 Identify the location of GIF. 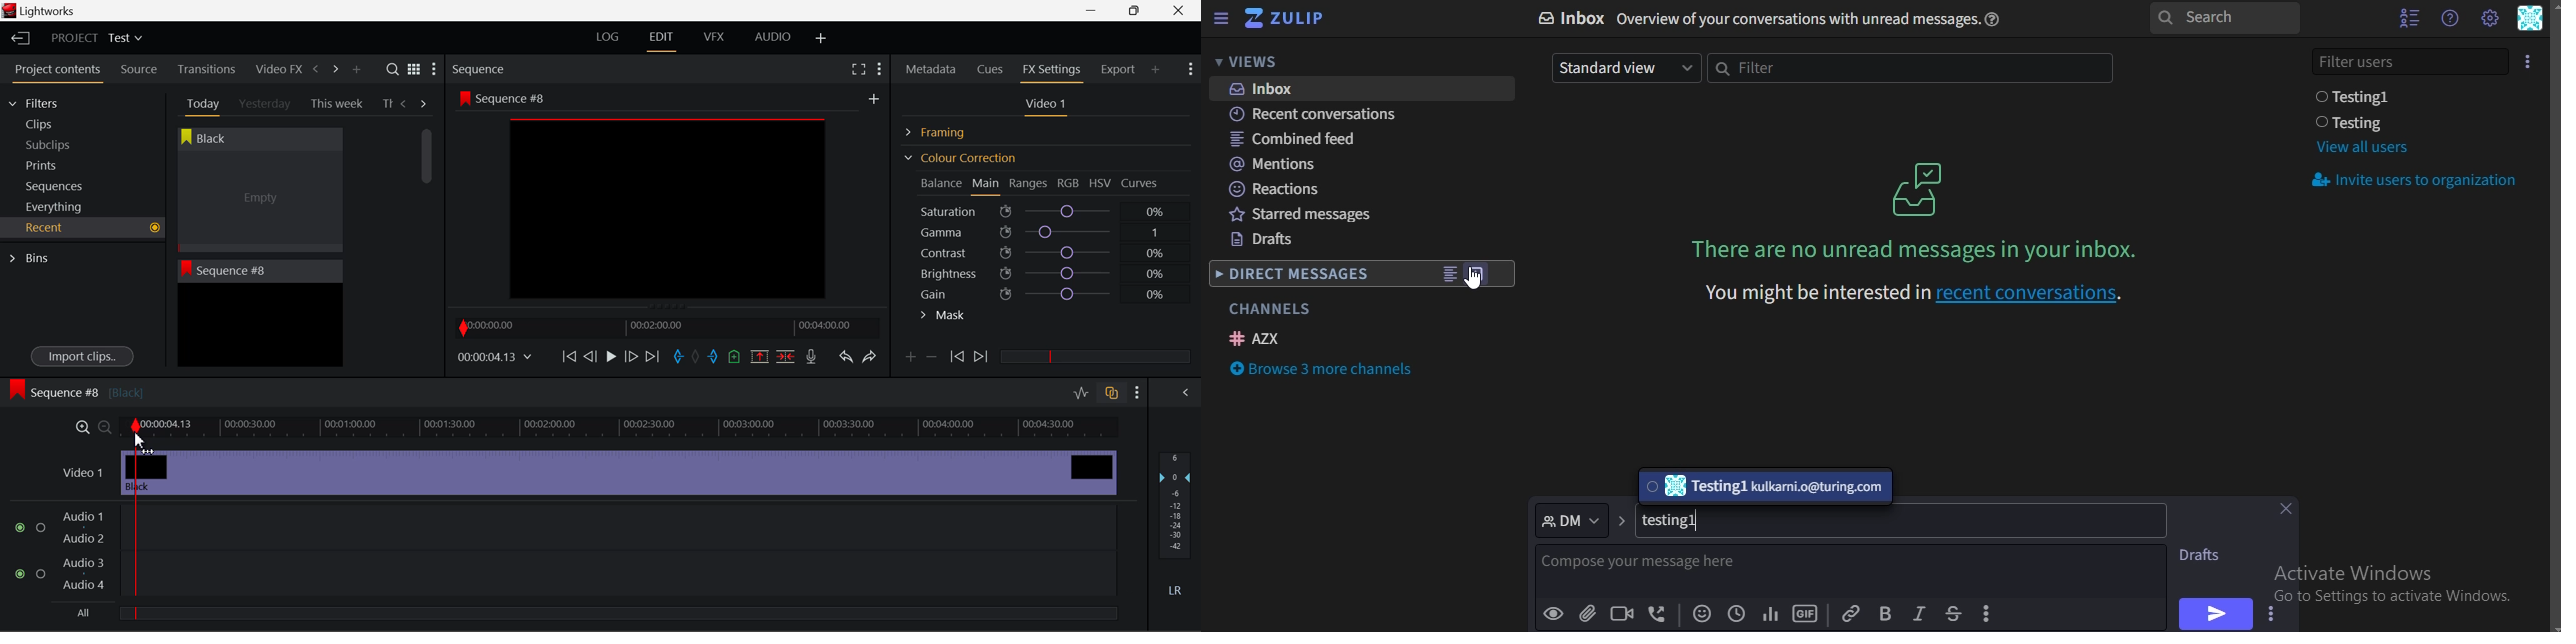
(1805, 614).